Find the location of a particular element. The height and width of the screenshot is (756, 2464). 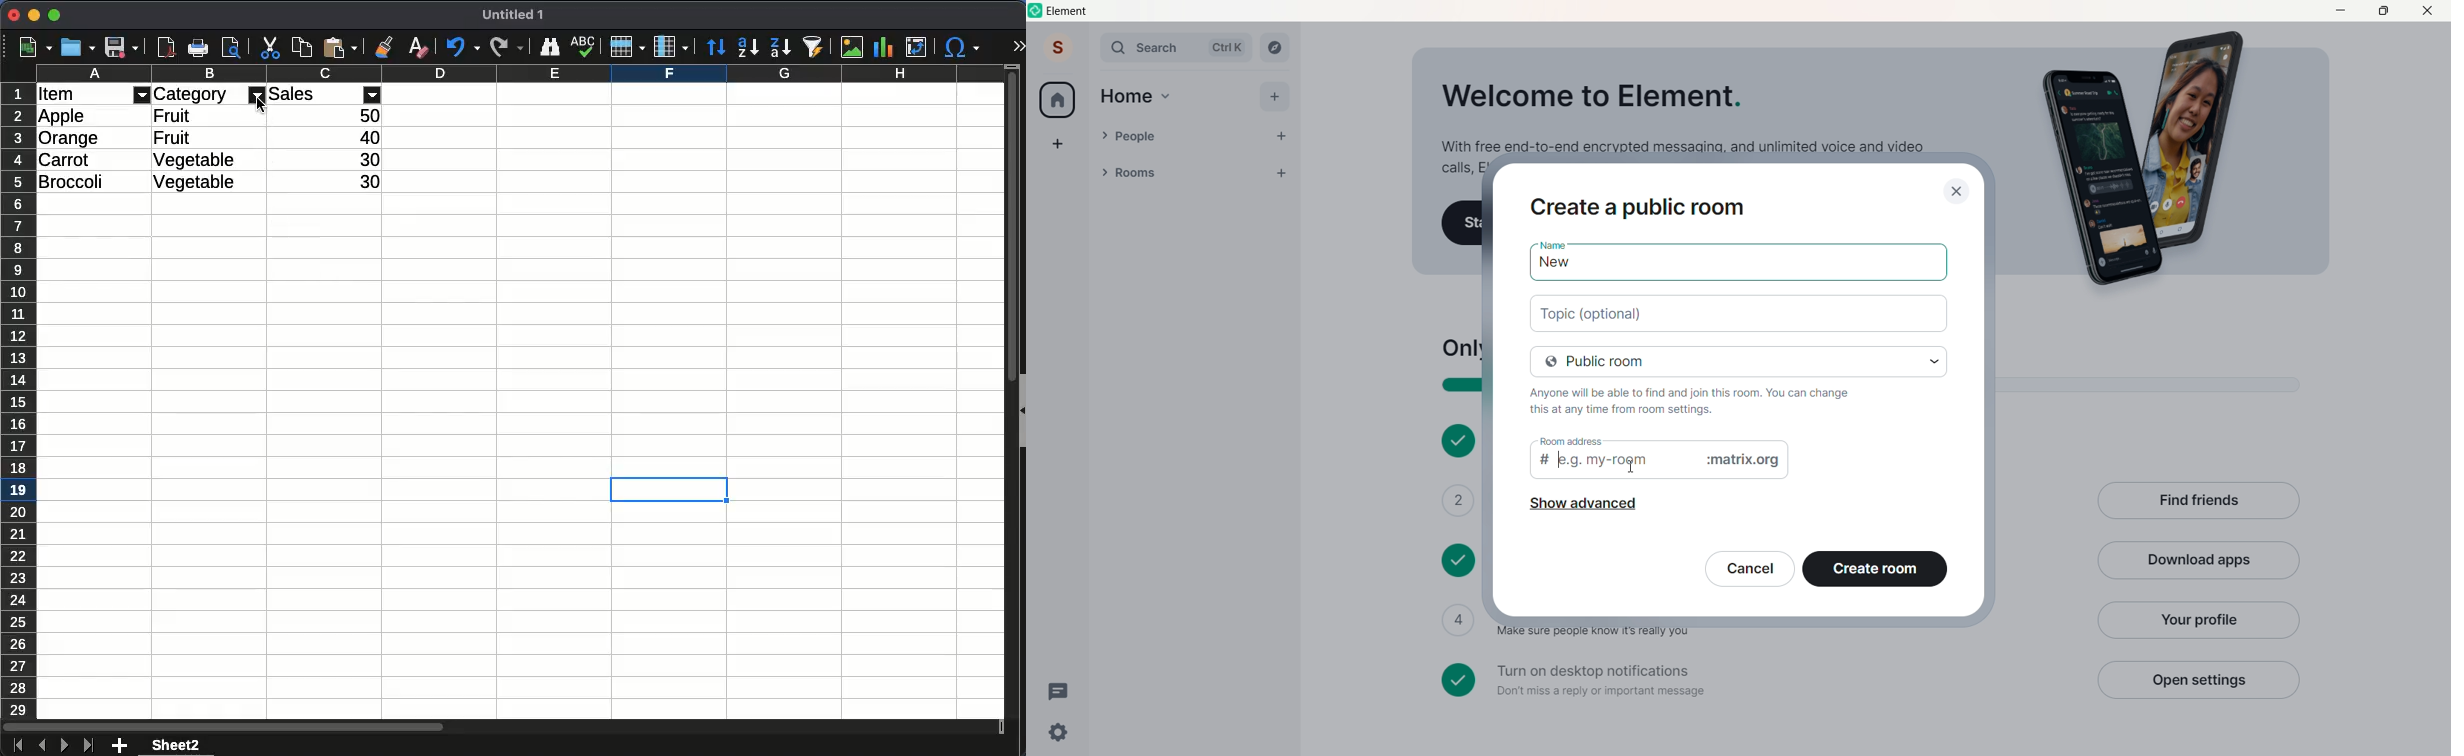

Create room is located at coordinates (1876, 572).